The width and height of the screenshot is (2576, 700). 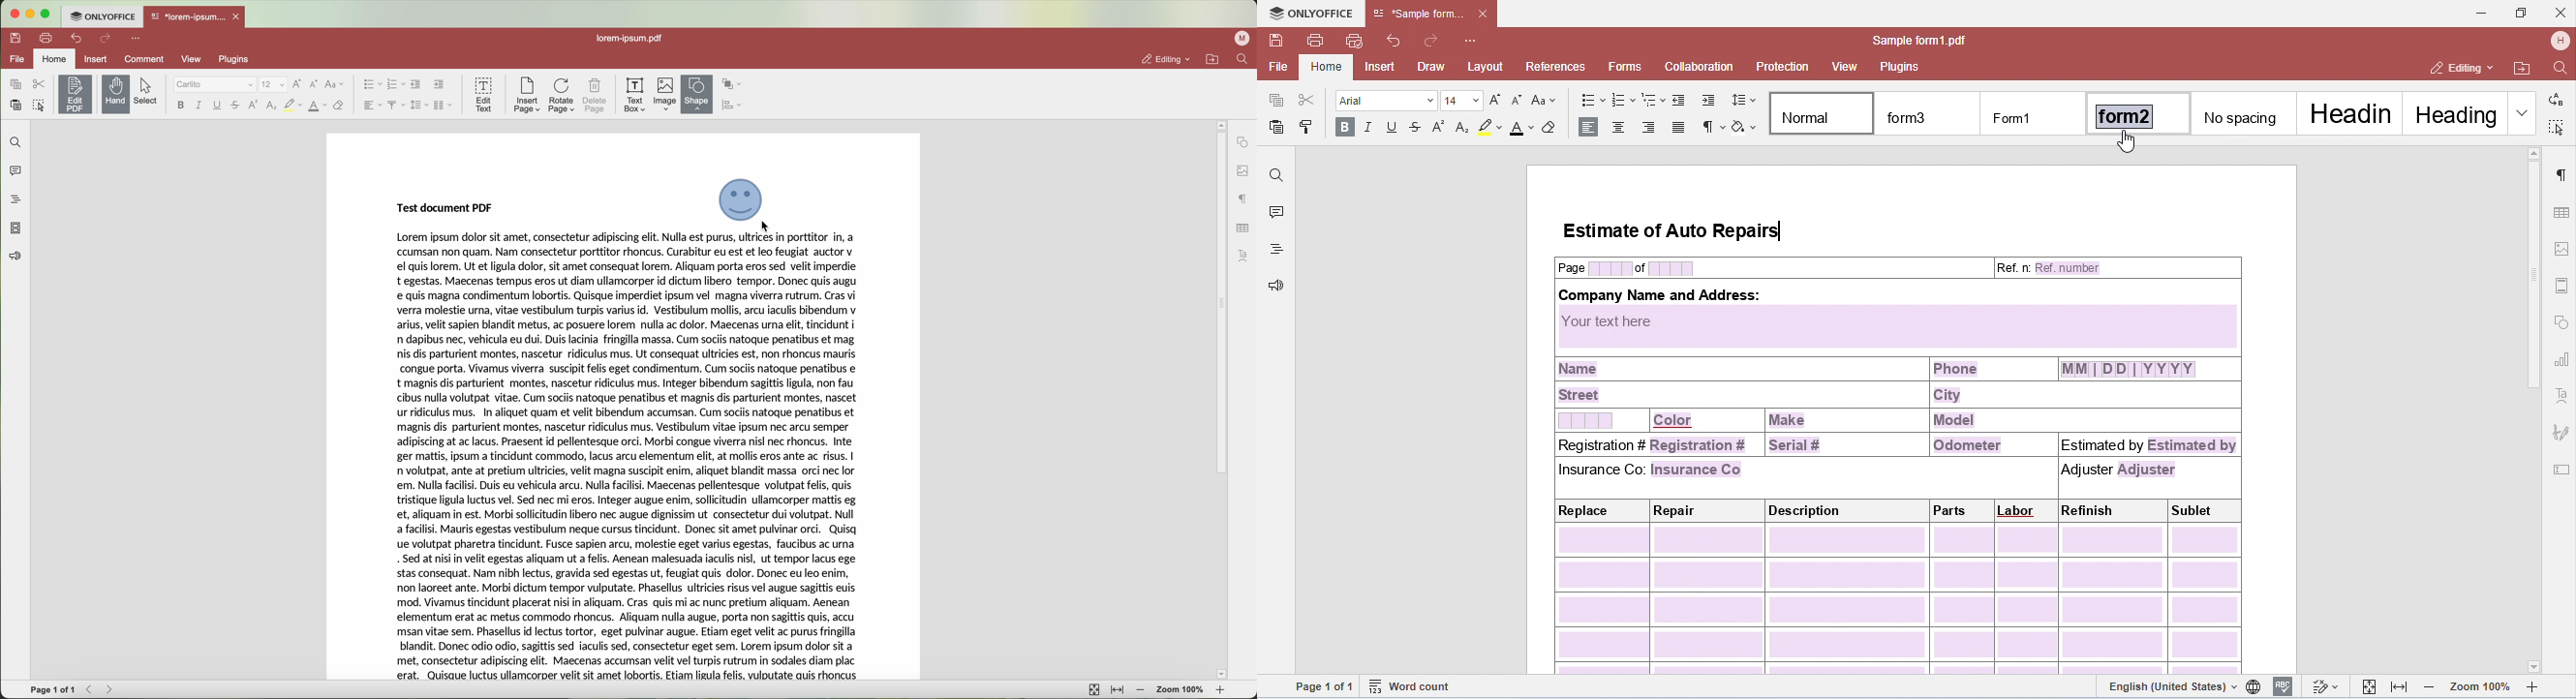 I want to click on redo, so click(x=107, y=39).